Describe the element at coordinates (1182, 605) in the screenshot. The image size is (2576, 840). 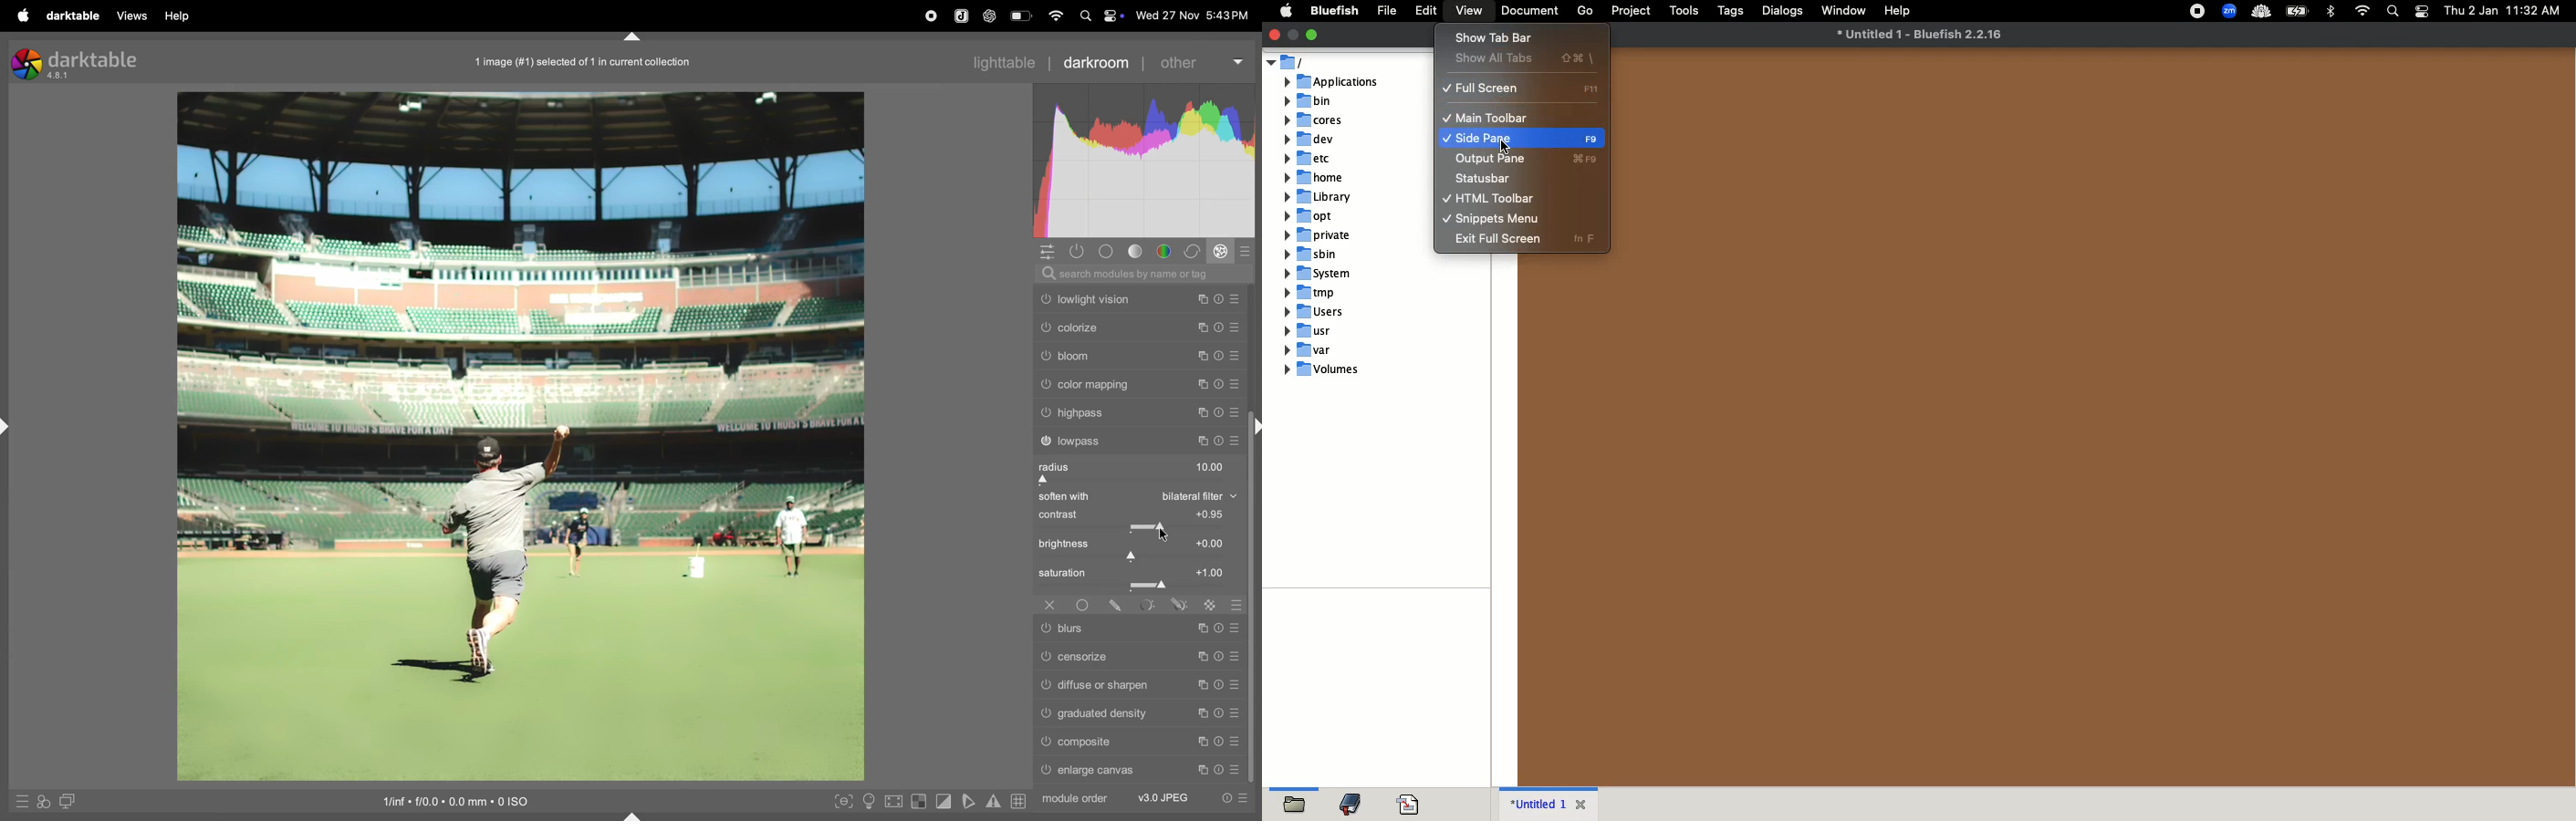
I see `drawn & parmetric mask` at that location.